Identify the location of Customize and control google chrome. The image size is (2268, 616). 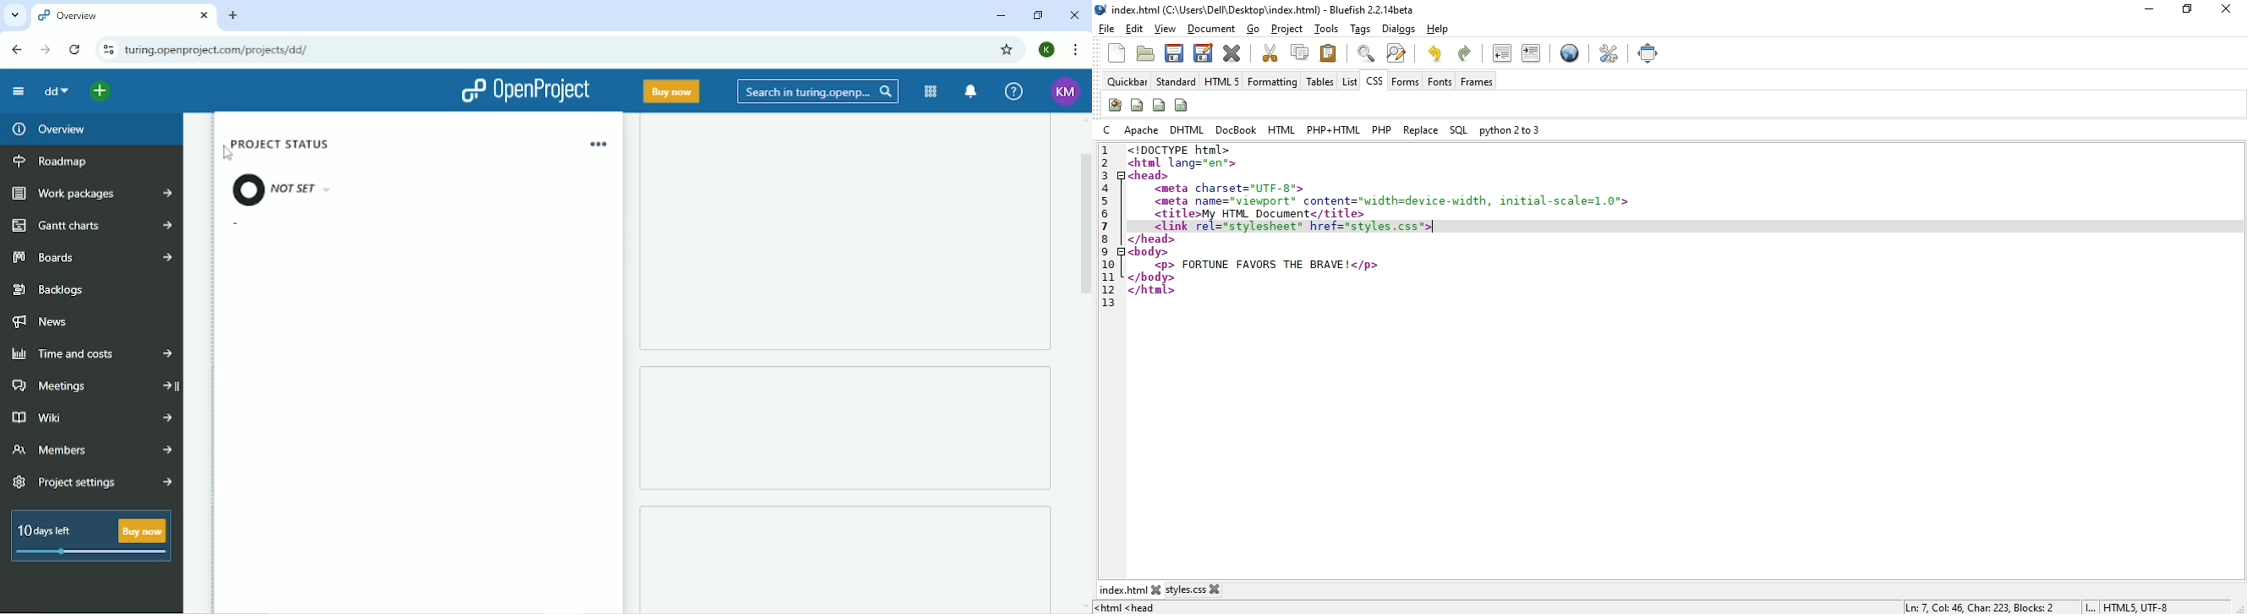
(1077, 49).